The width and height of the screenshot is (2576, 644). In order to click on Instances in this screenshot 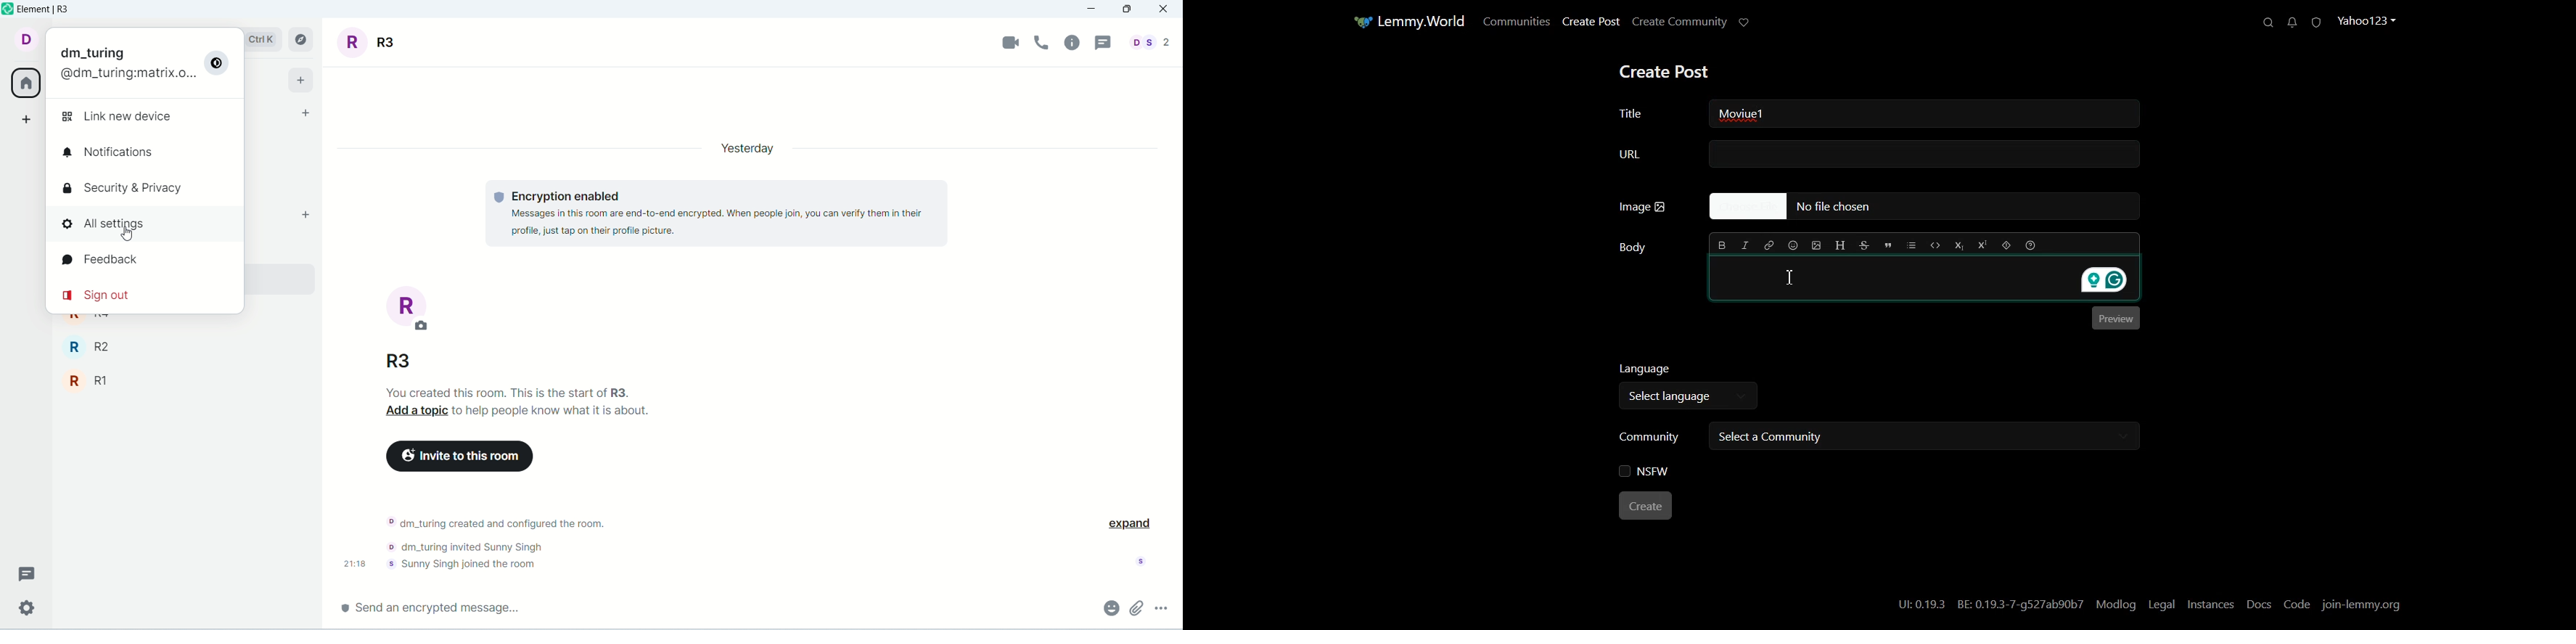, I will do `click(2211, 605)`.